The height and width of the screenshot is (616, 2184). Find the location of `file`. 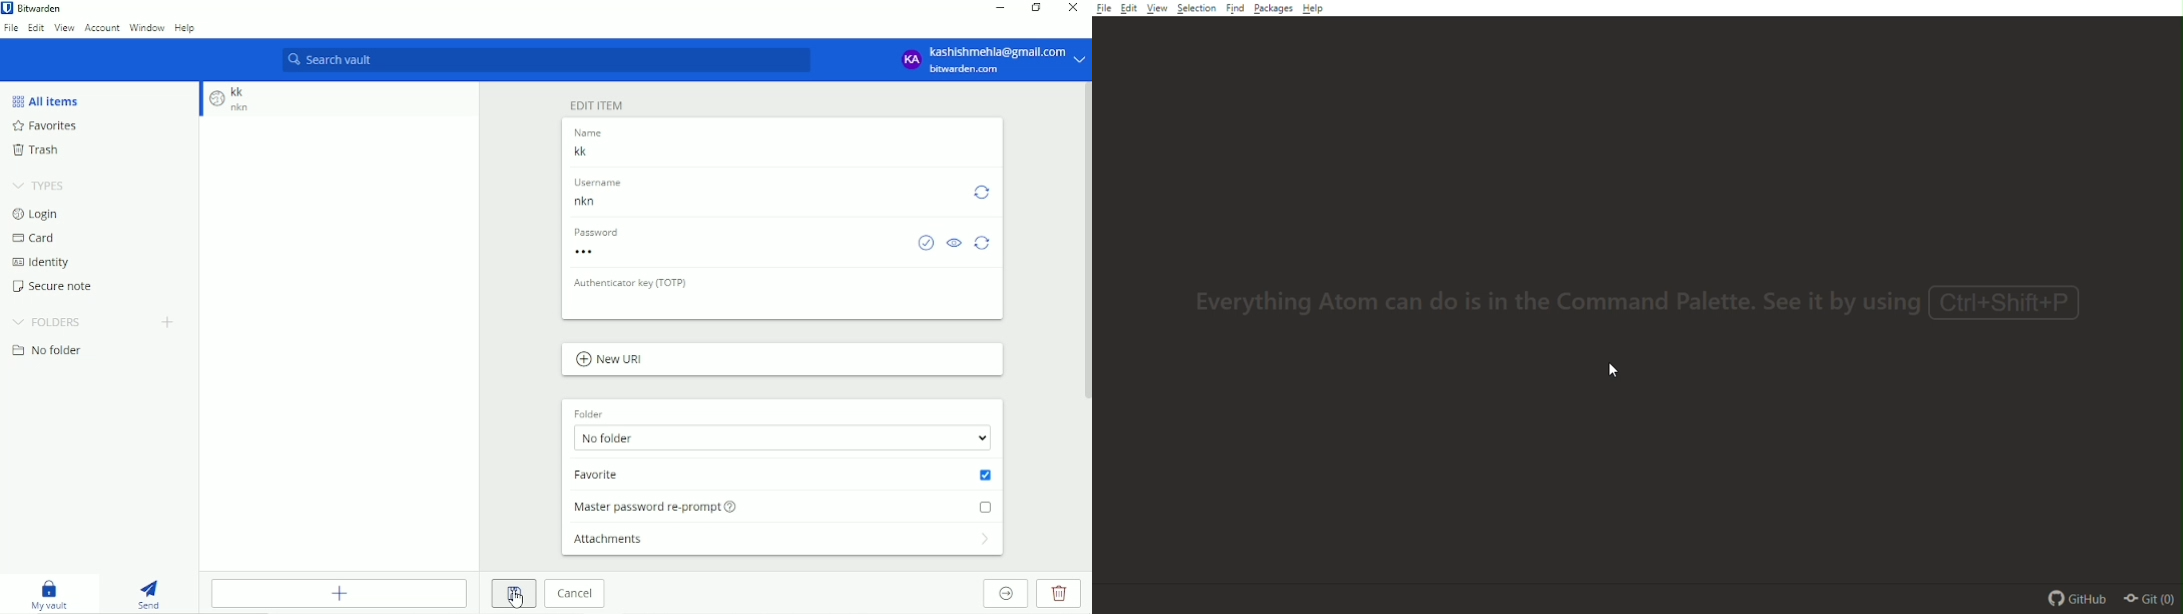

file is located at coordinates (1103, 10).